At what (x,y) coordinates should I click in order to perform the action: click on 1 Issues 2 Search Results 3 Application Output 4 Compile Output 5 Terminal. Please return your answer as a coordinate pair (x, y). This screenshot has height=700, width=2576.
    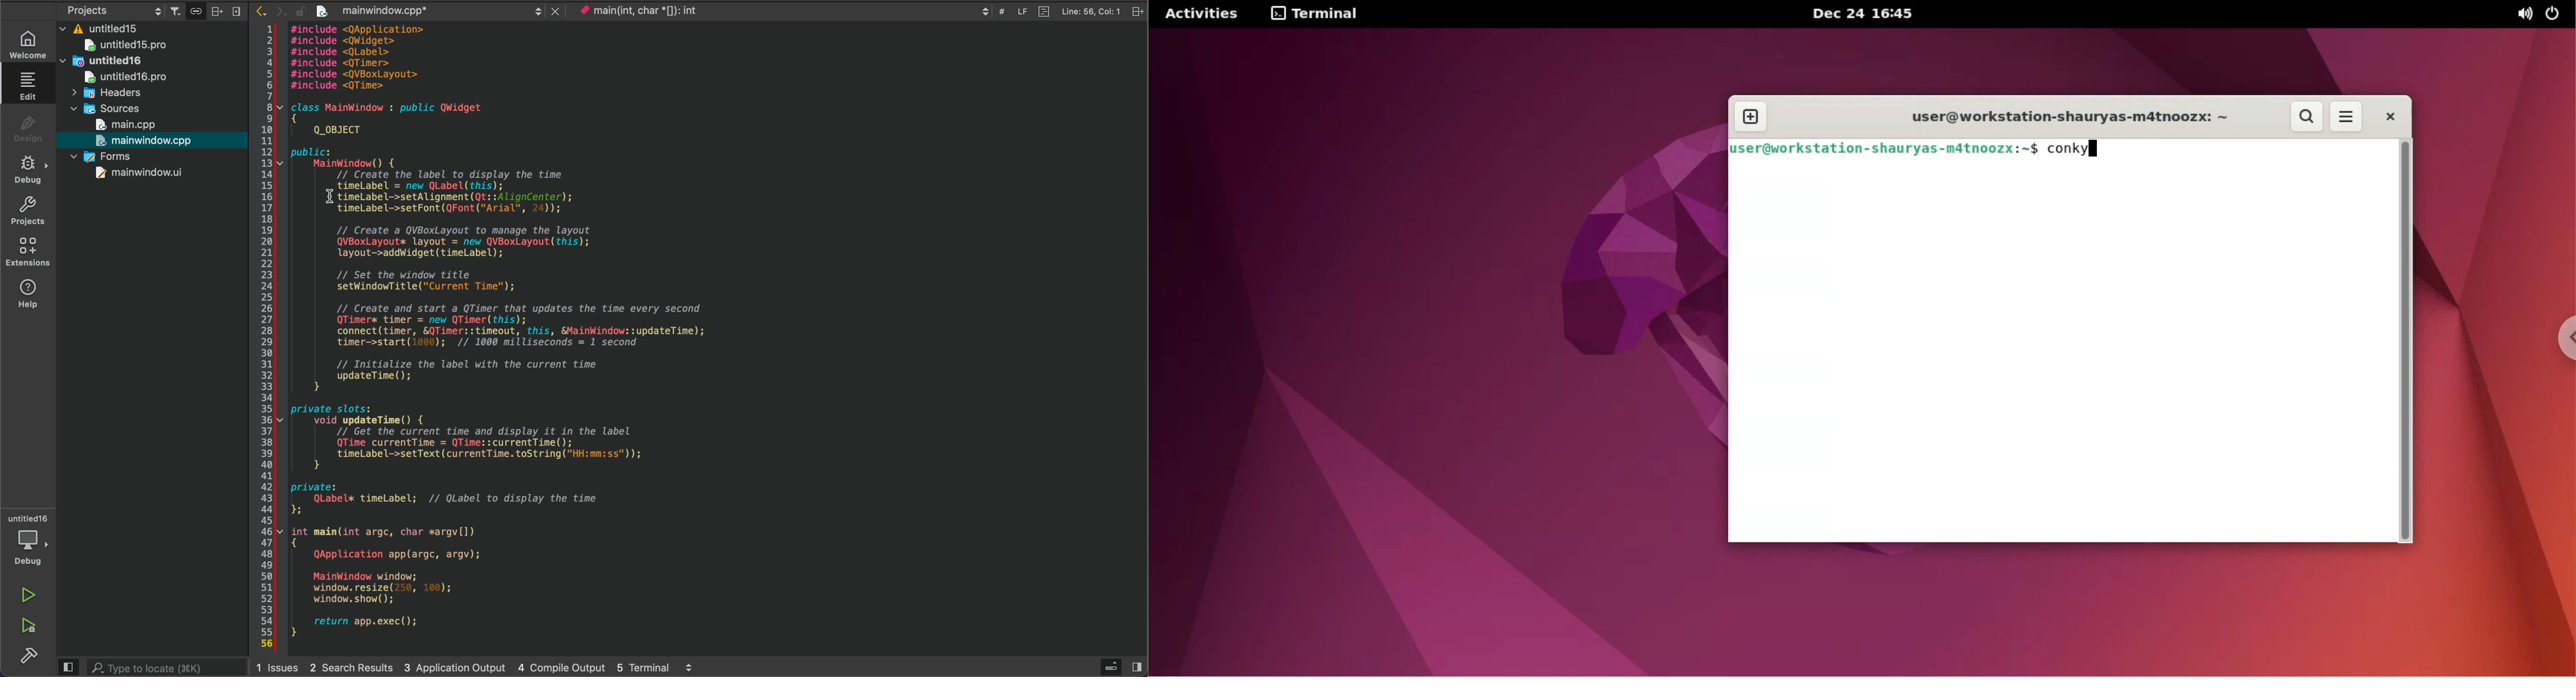
    Looking at the image, I should click on (472, 669).